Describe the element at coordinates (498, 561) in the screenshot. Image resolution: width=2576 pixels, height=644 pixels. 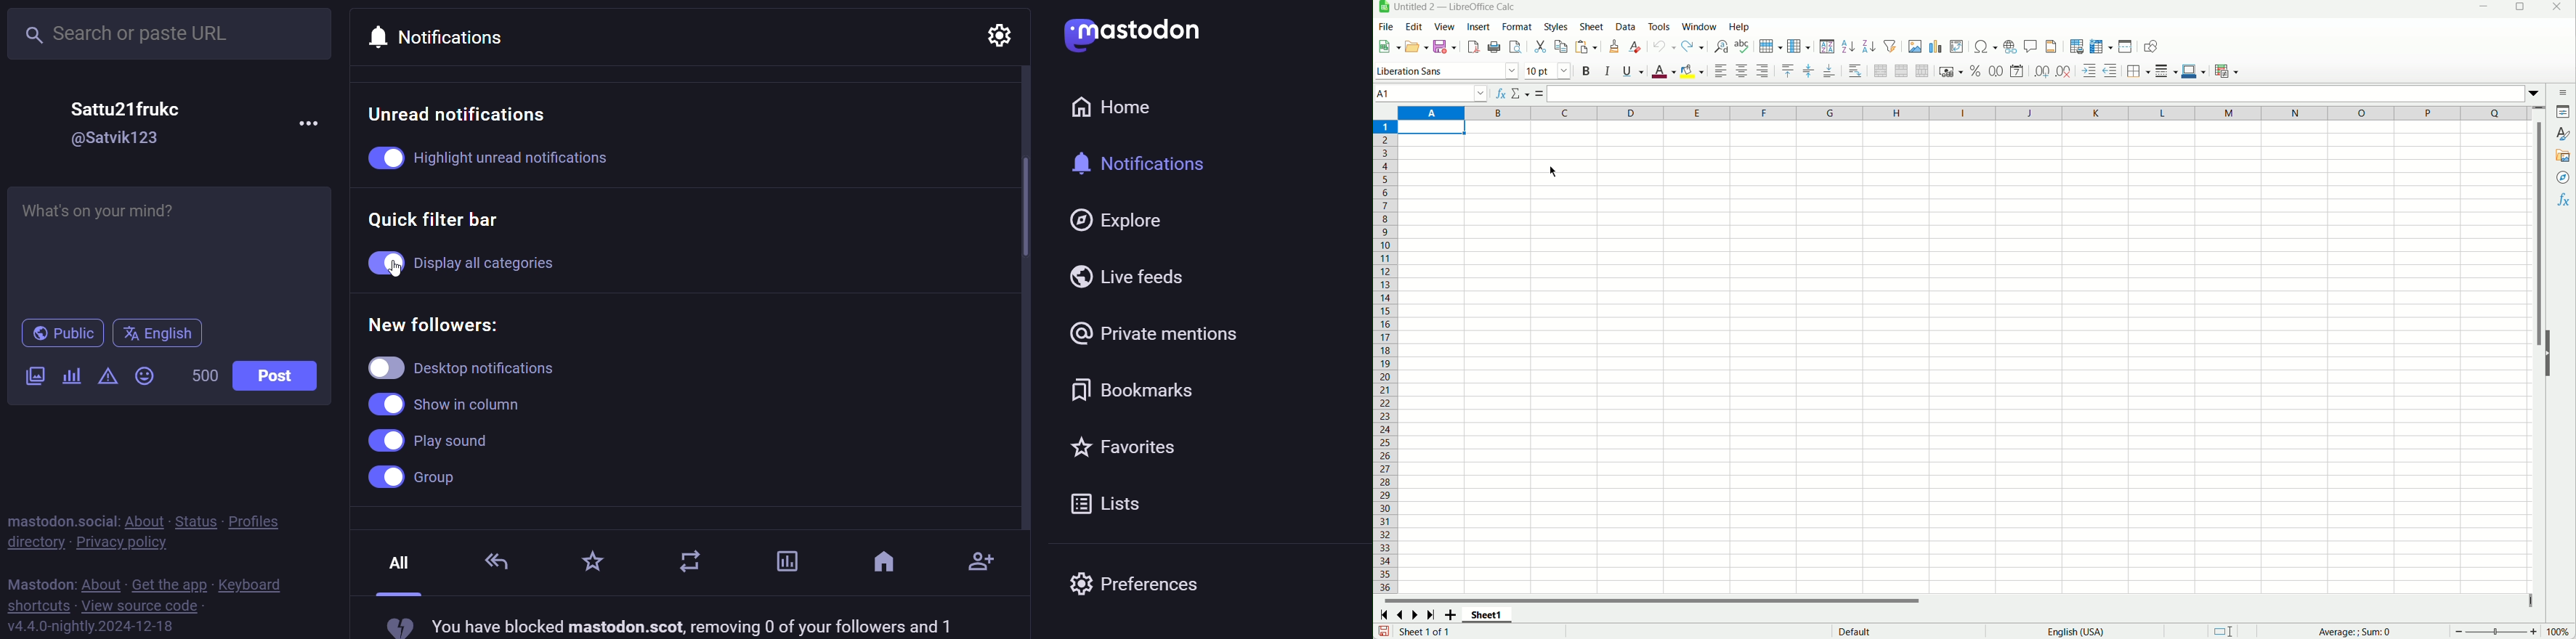
I see `reply` at that location.